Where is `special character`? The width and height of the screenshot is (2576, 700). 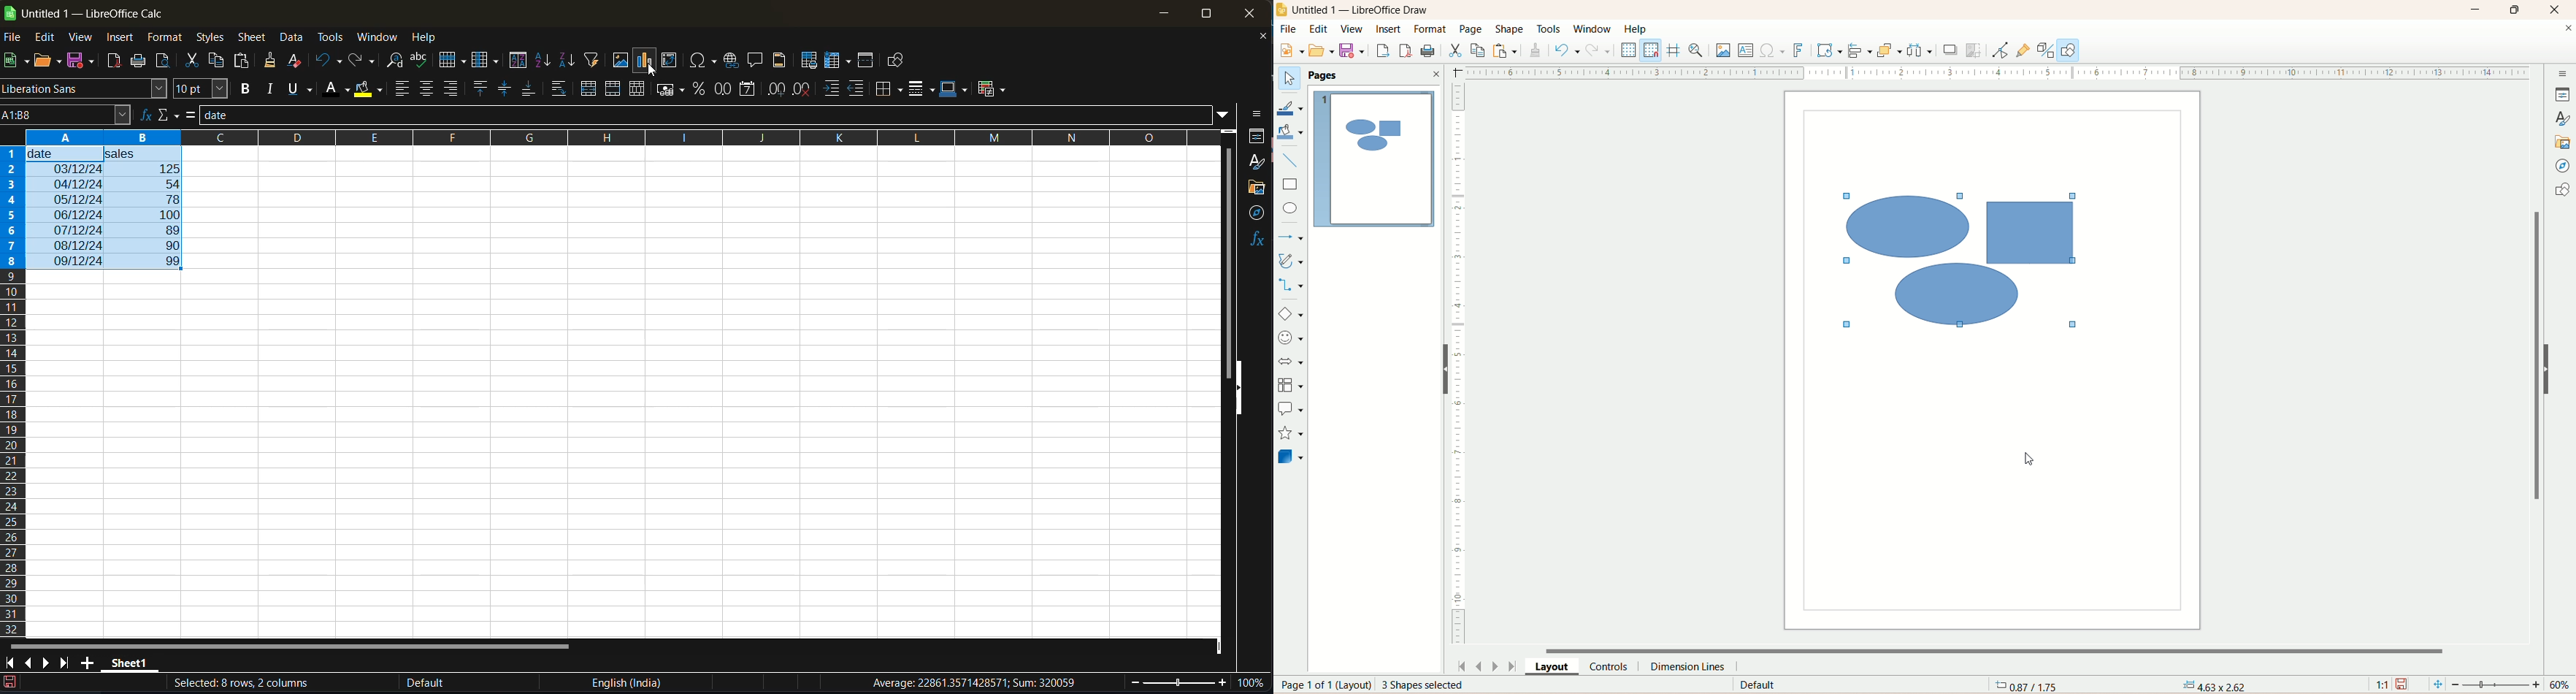 special character is located at coordinates (1775, 52).